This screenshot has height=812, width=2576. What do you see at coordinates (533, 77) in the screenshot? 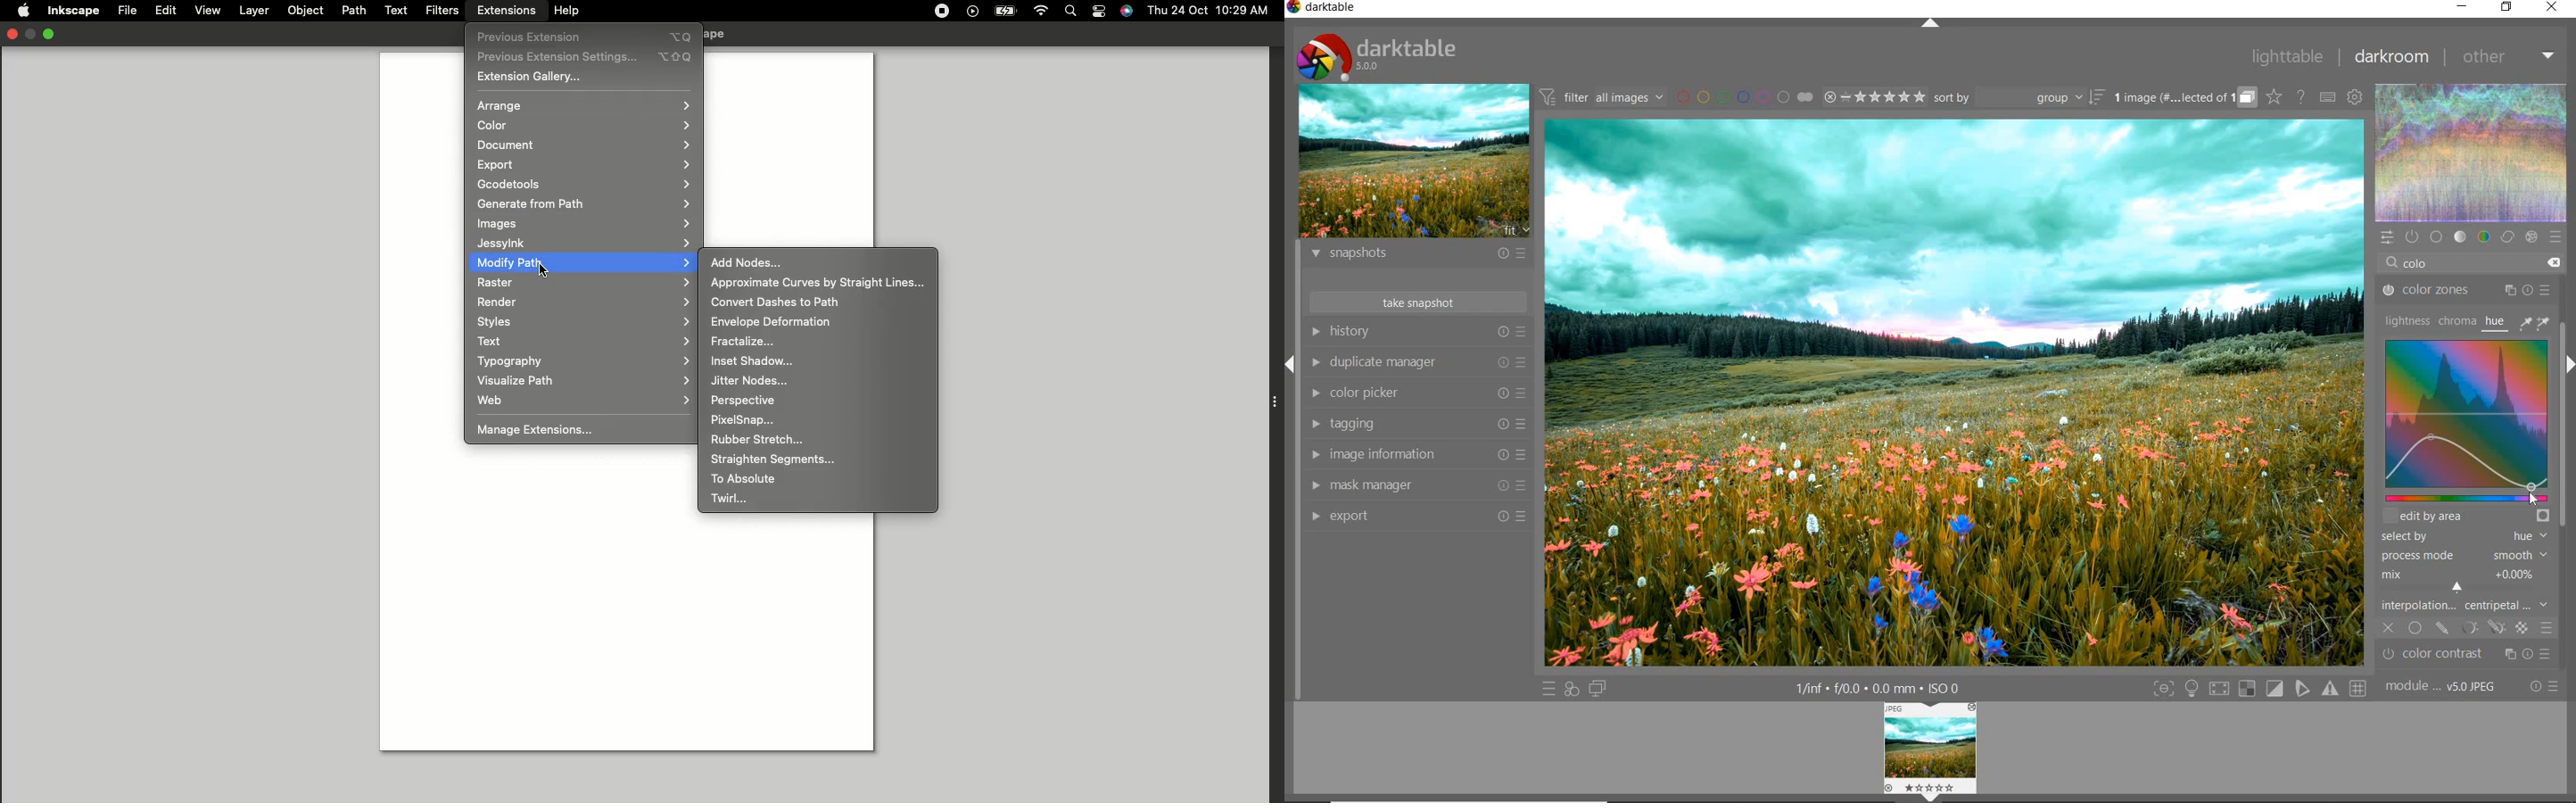
I see `Extension gallery ` at bounding box center [533, 77].